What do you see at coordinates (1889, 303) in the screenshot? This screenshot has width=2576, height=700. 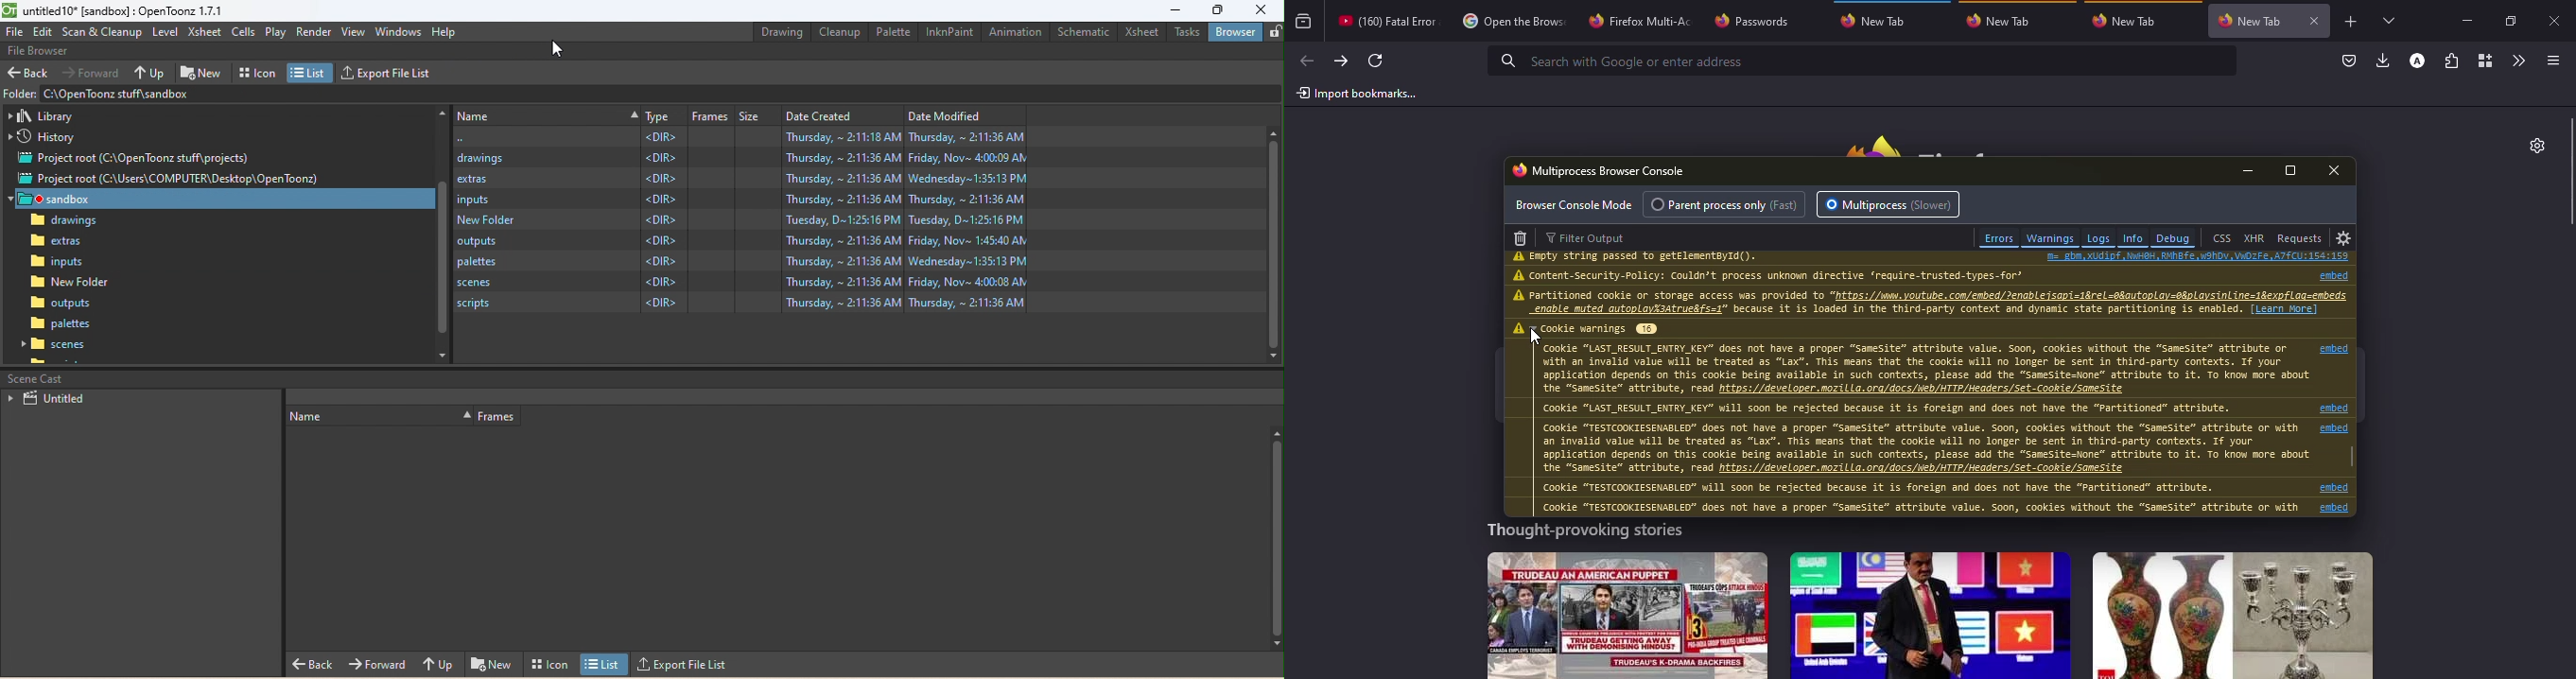 I see `info` at bounding box center [1889, 303].